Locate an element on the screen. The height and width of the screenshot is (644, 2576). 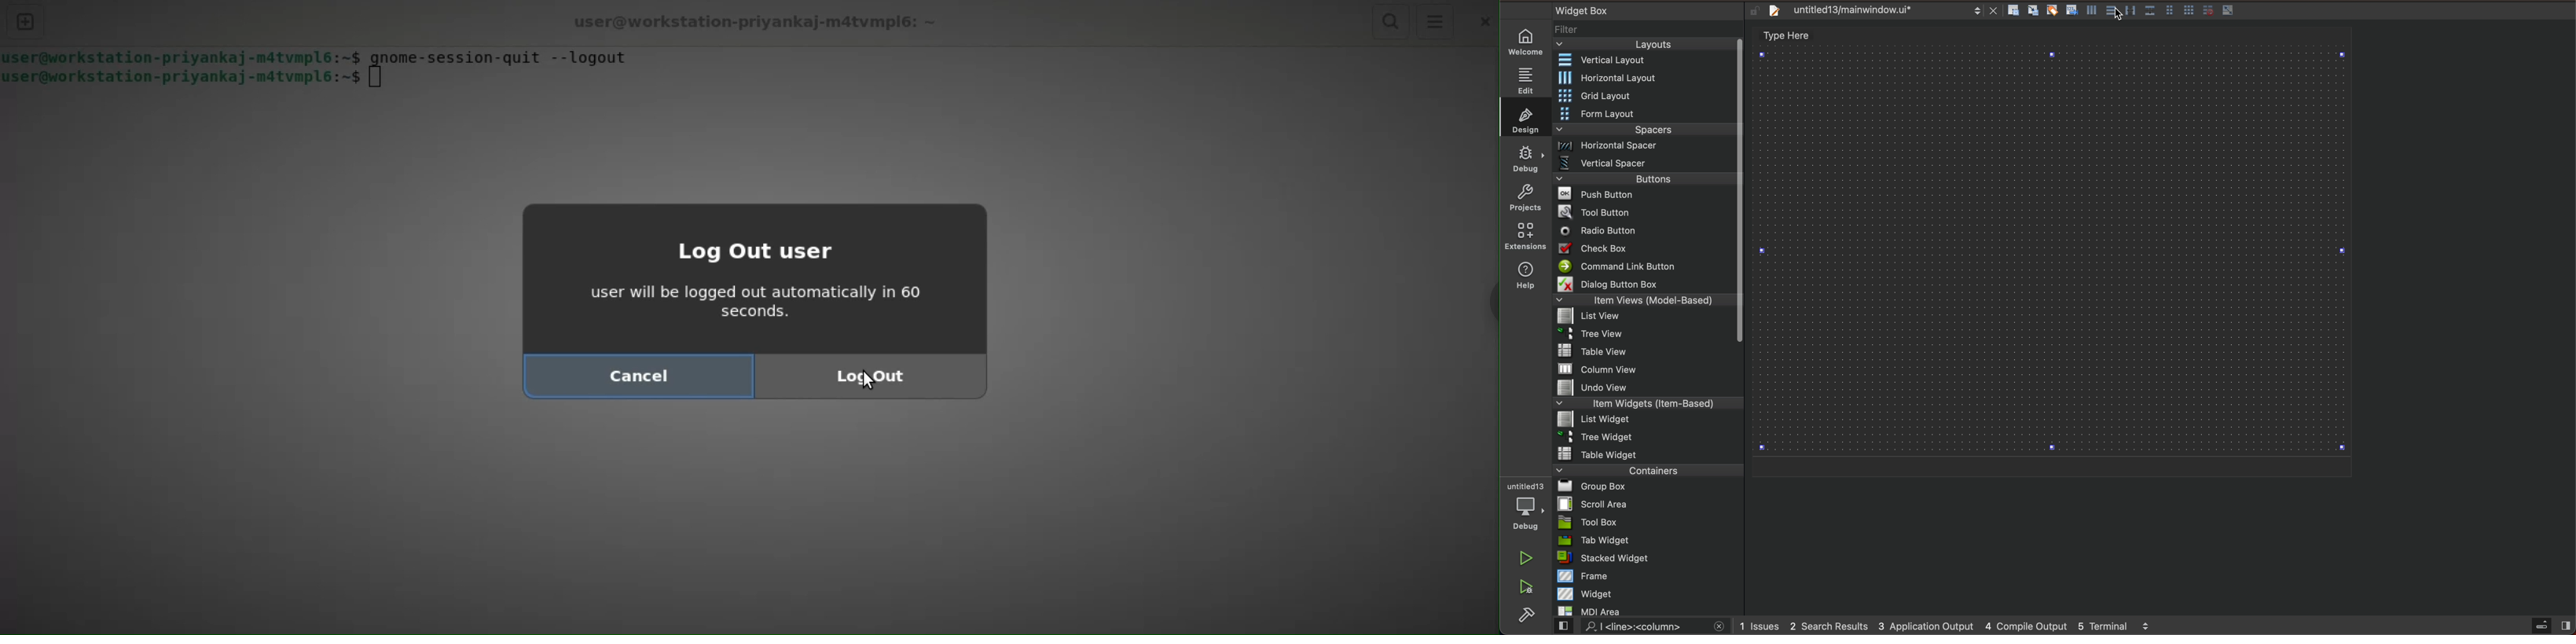
tree widget is located at coordinates (1645, 437).